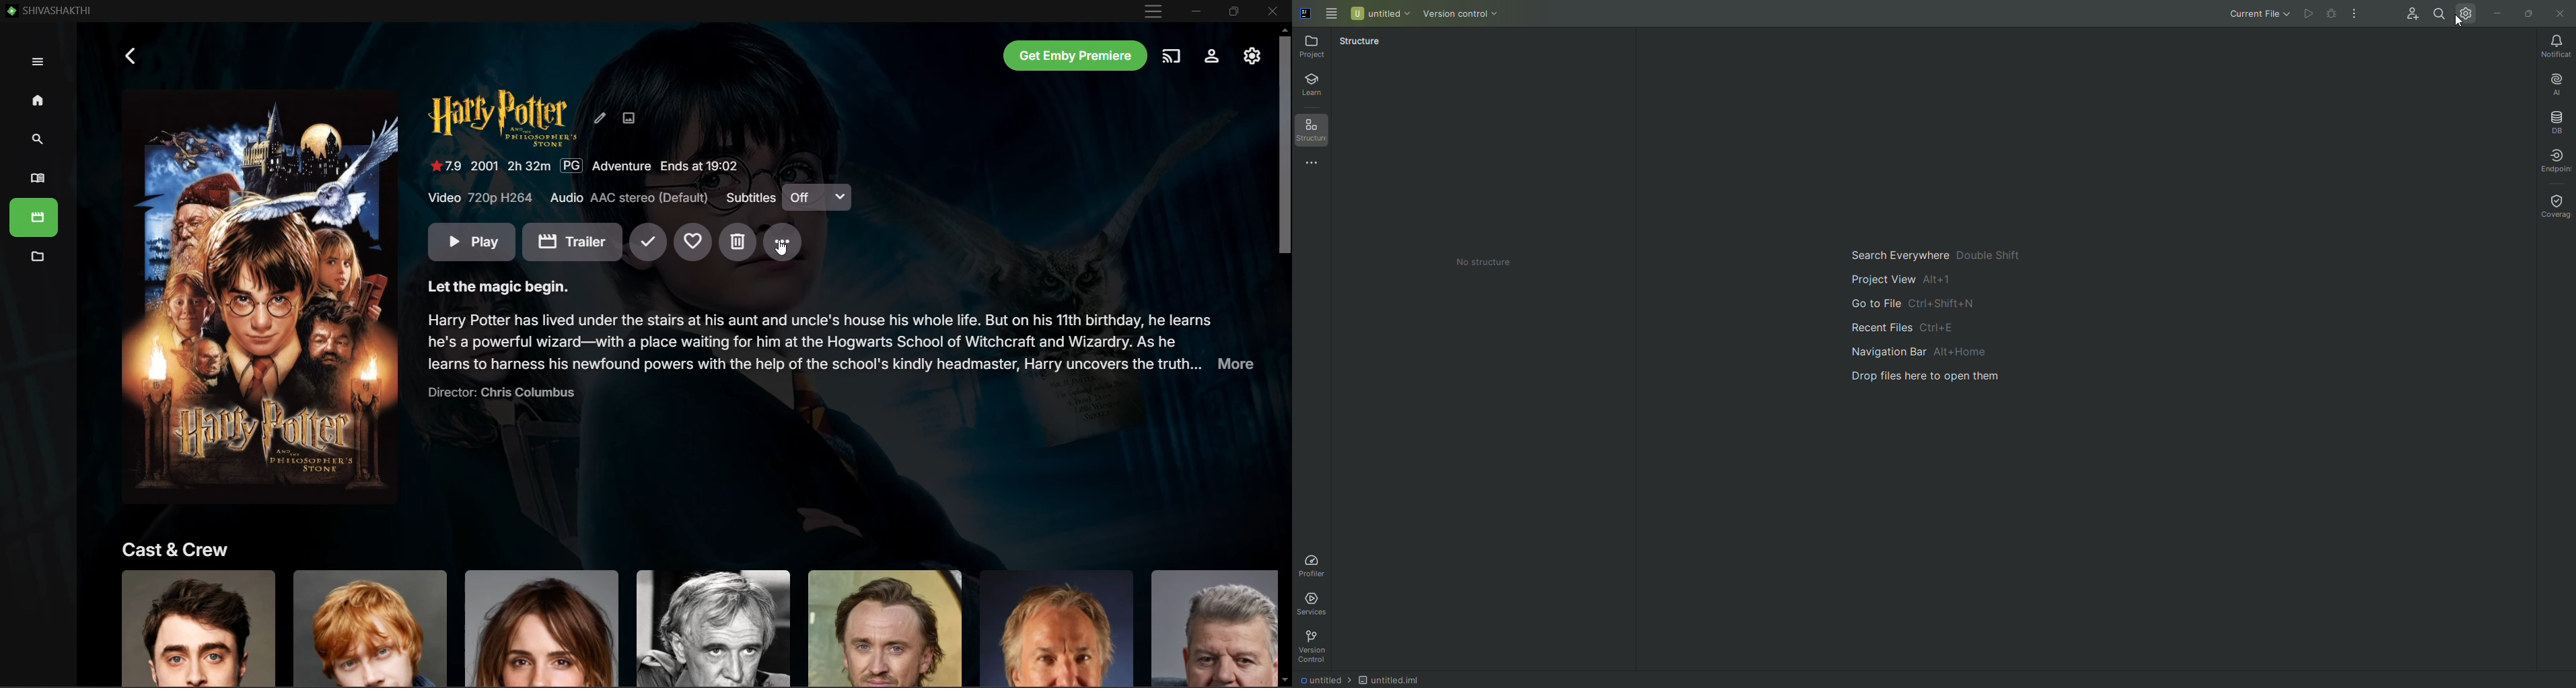 This screenshot has height=700, width=2576. What do you see at coordinates (1311, 48) in the screenshot?
I see `Project` at bounding box center [1311, 48].